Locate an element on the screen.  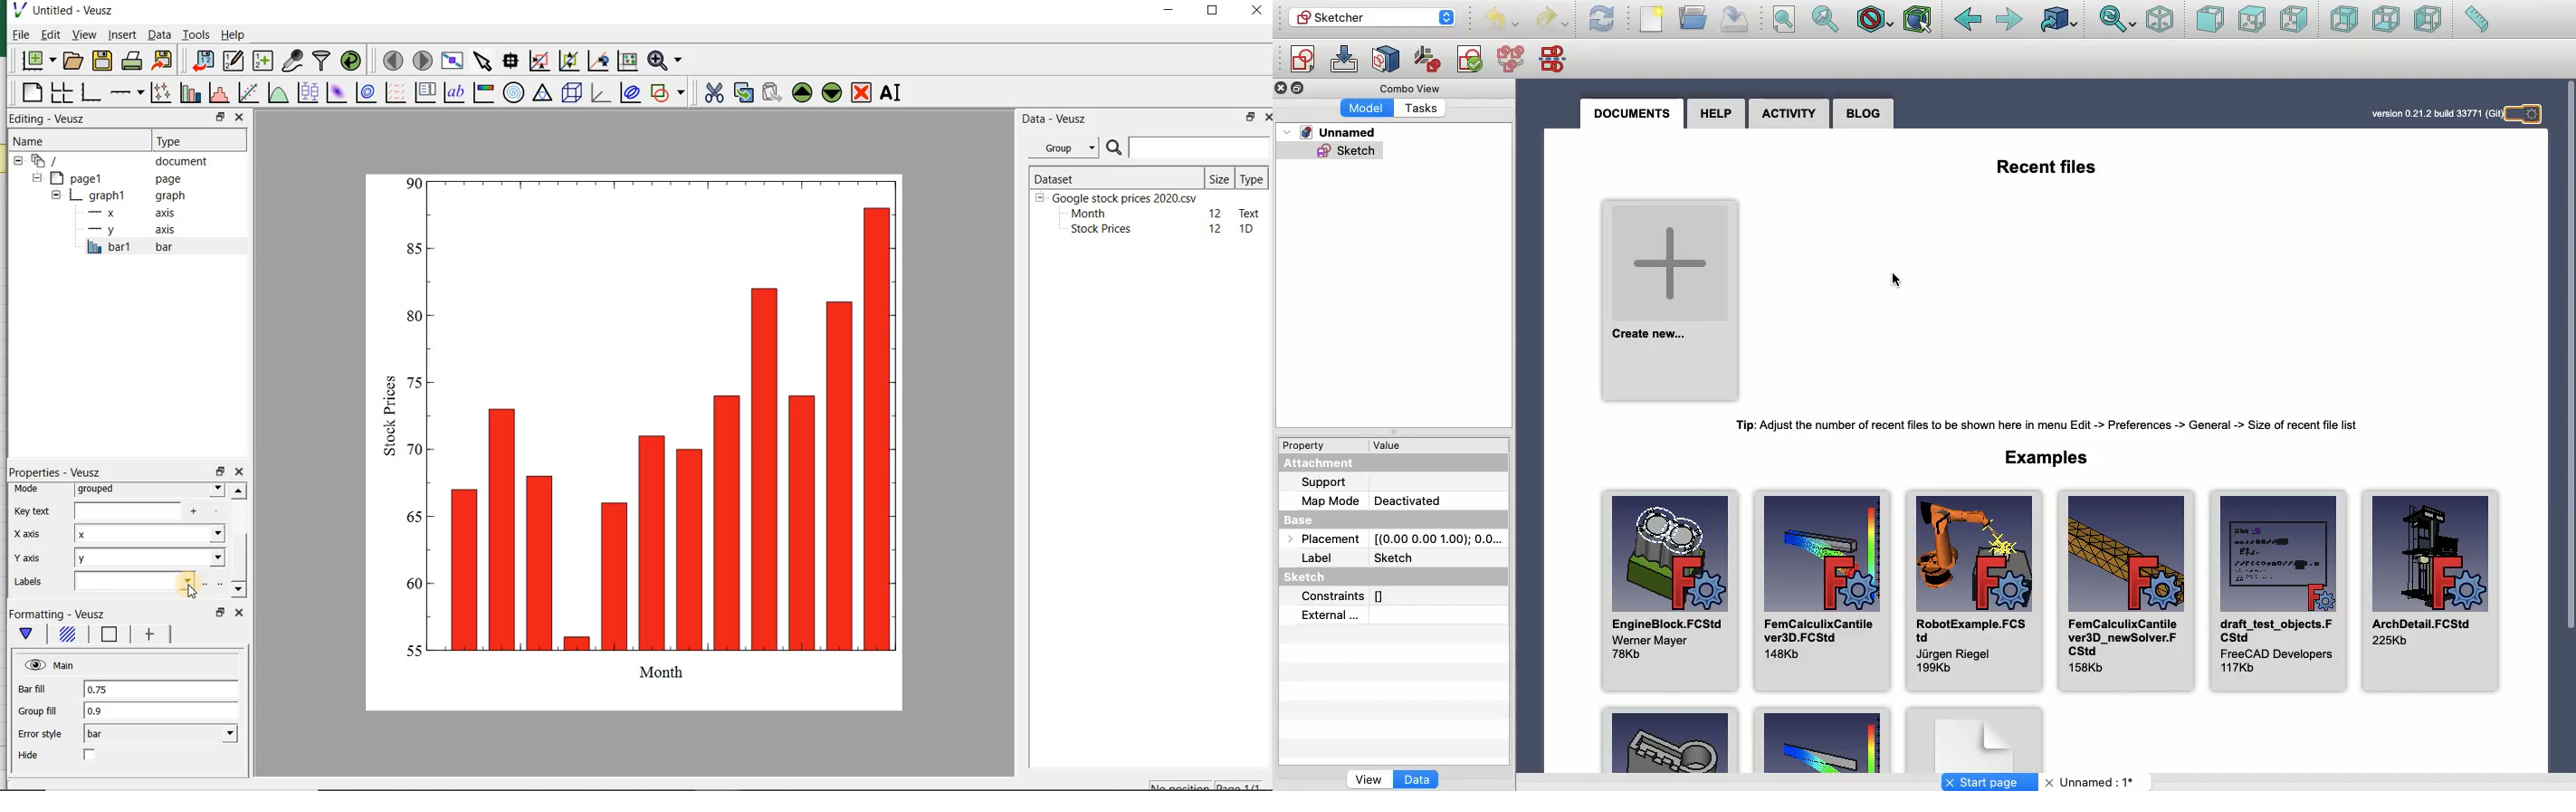
Data is located at coordinates (1417, 777).